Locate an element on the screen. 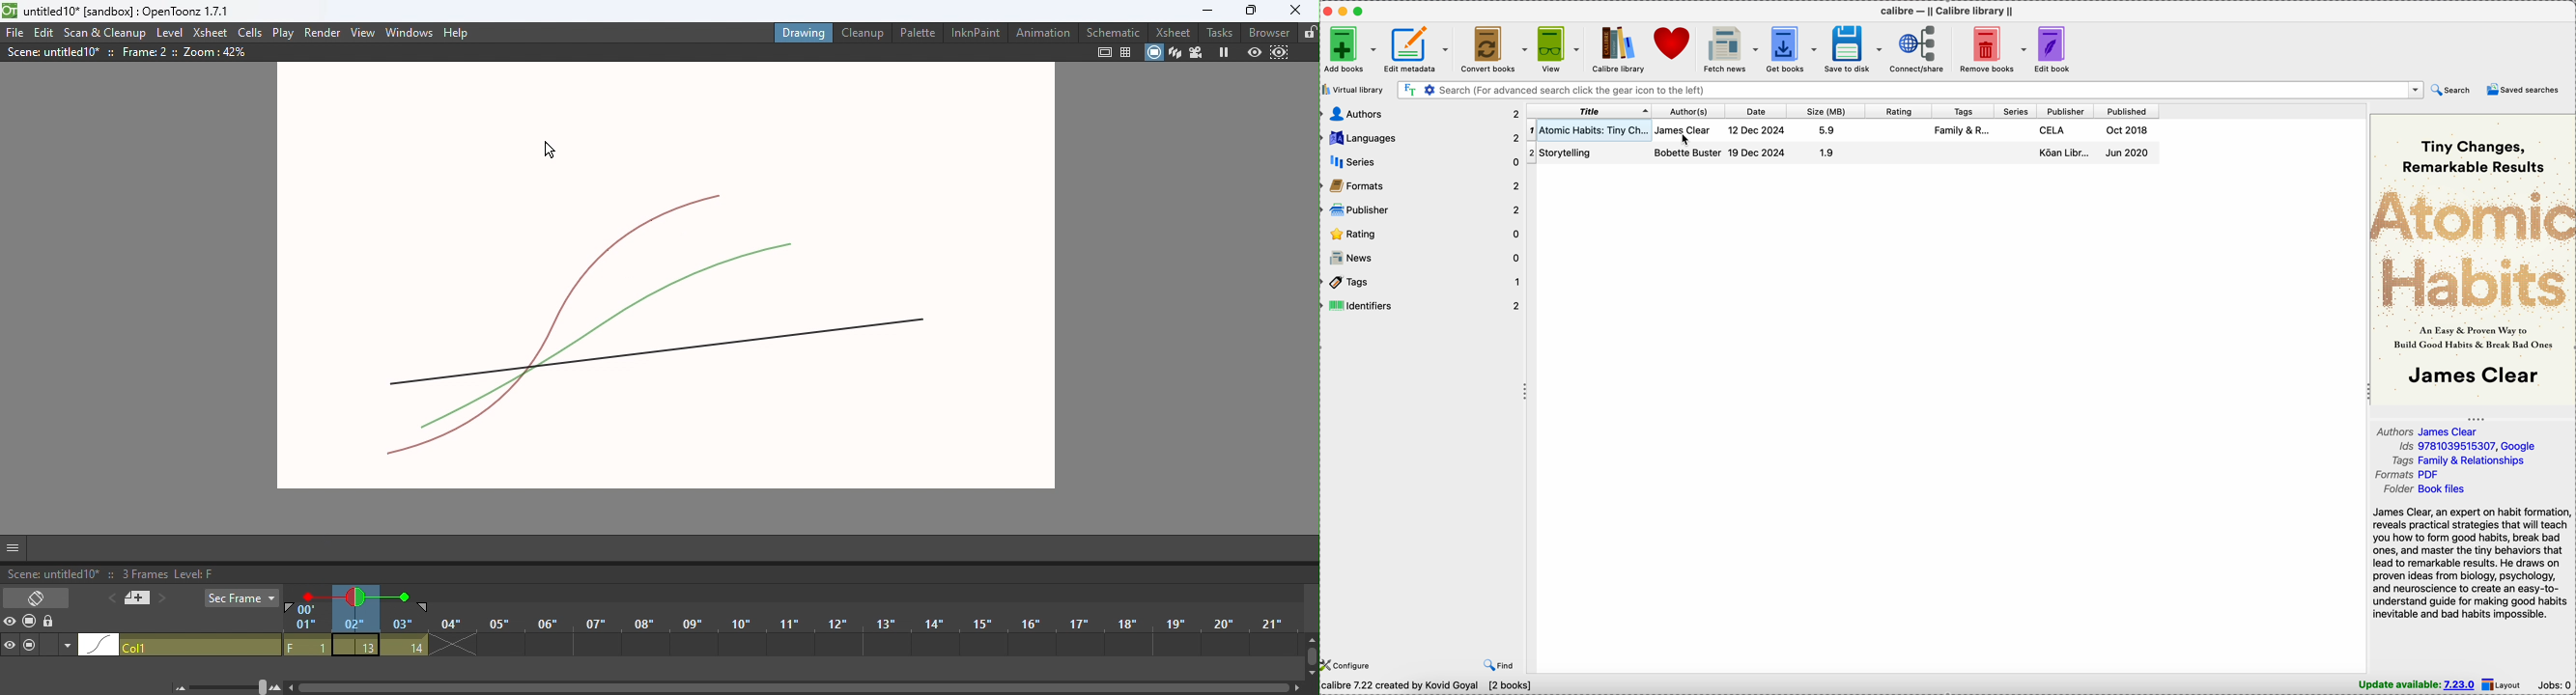 This screenshot has height=700, width=2576. rating is located at coordinates (1896, 111).